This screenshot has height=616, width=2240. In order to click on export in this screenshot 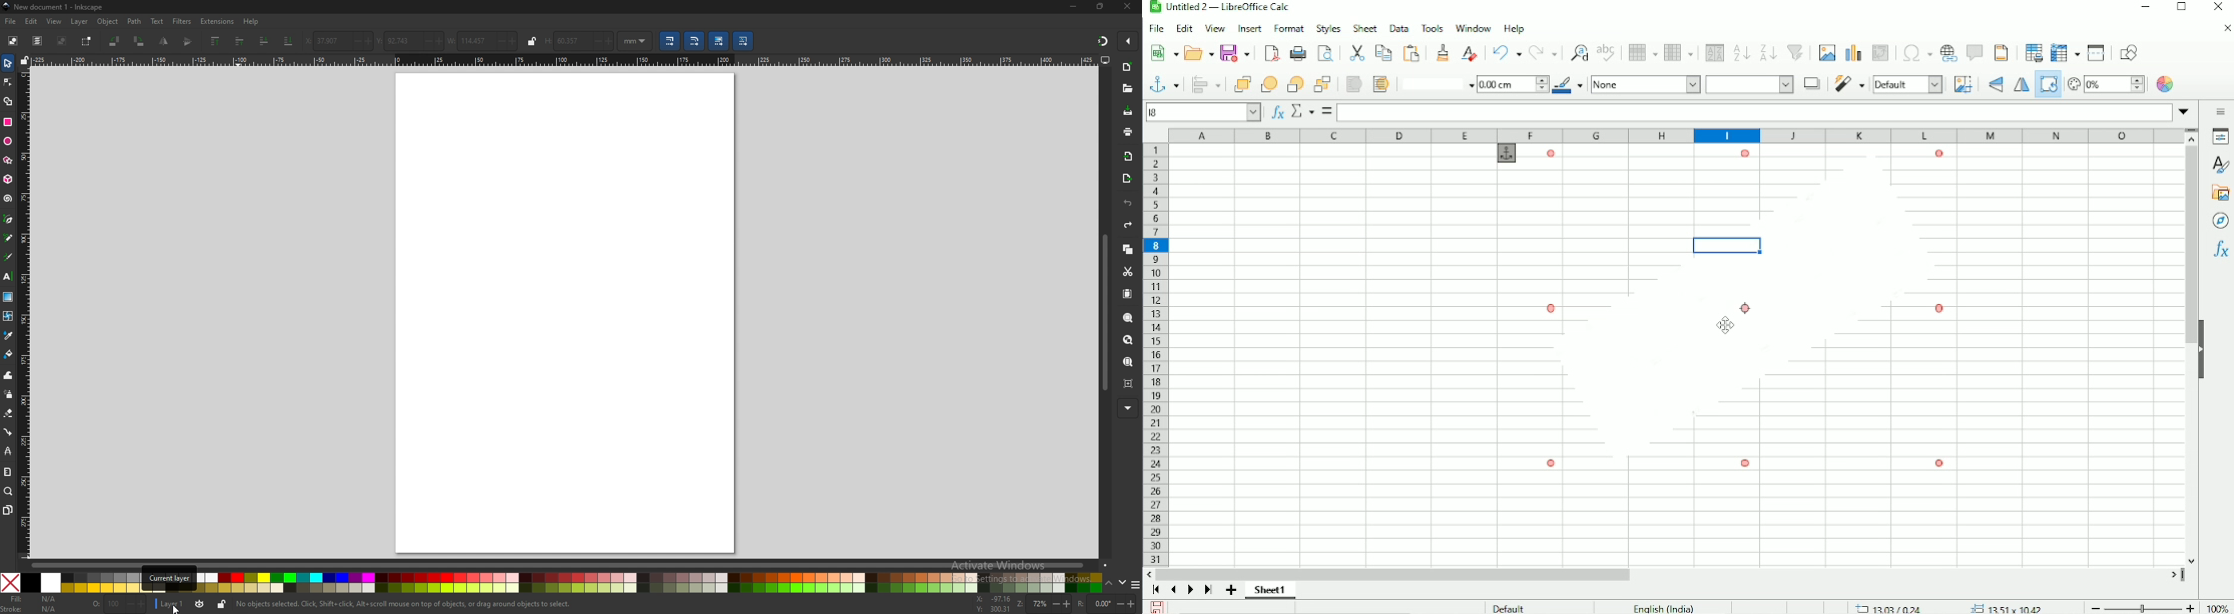, I will do `click(1127, 177)`.